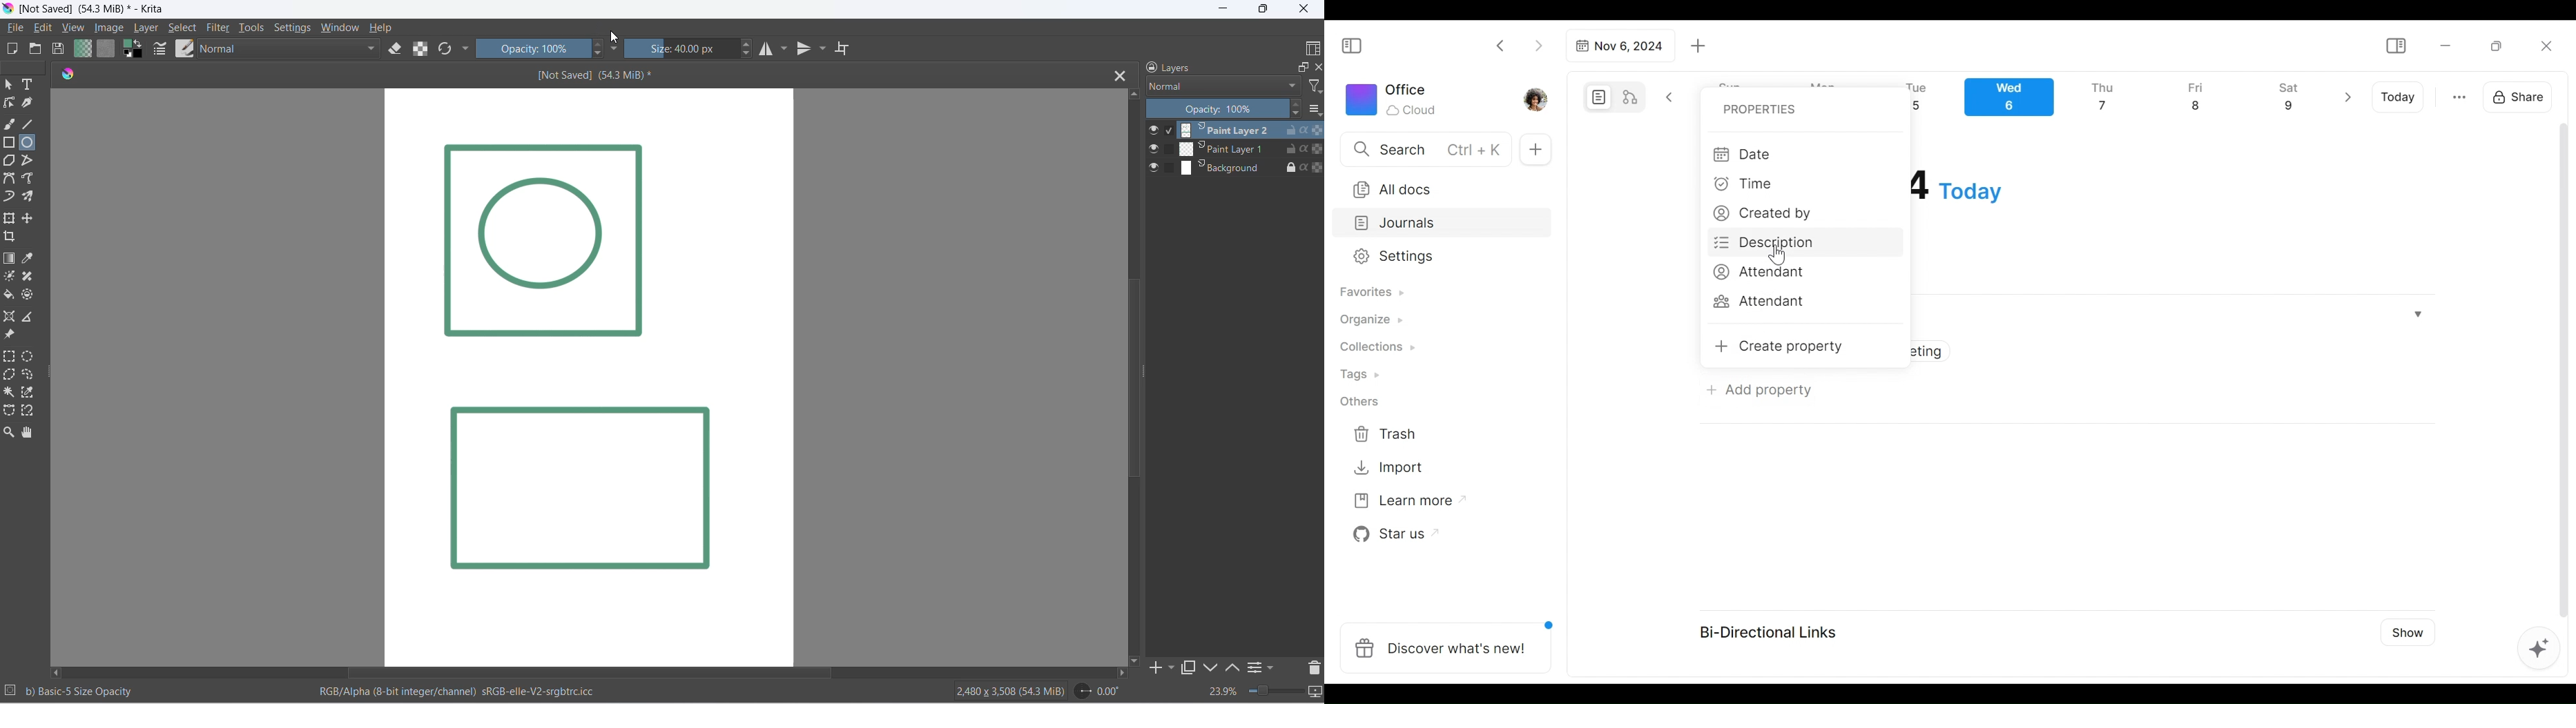 The image size is (2576, 728). I want to click on open, so click(36, 49).